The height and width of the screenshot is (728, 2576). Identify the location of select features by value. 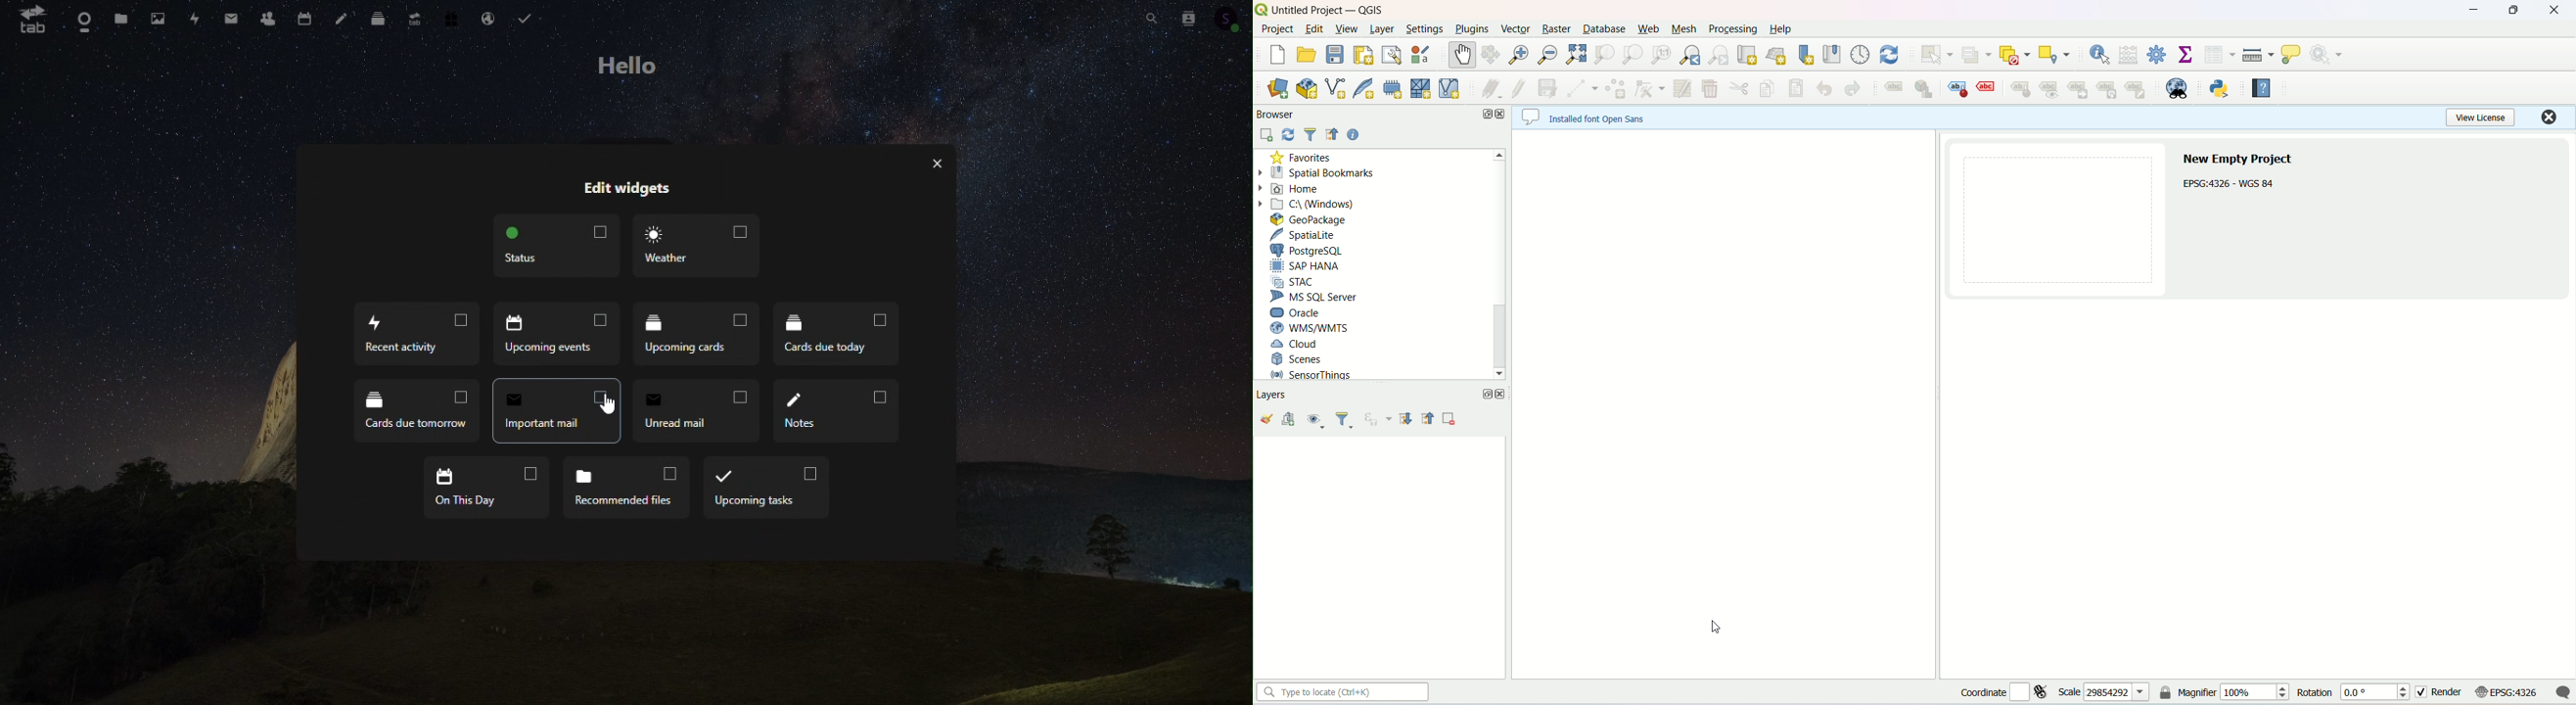
(1978, 54).